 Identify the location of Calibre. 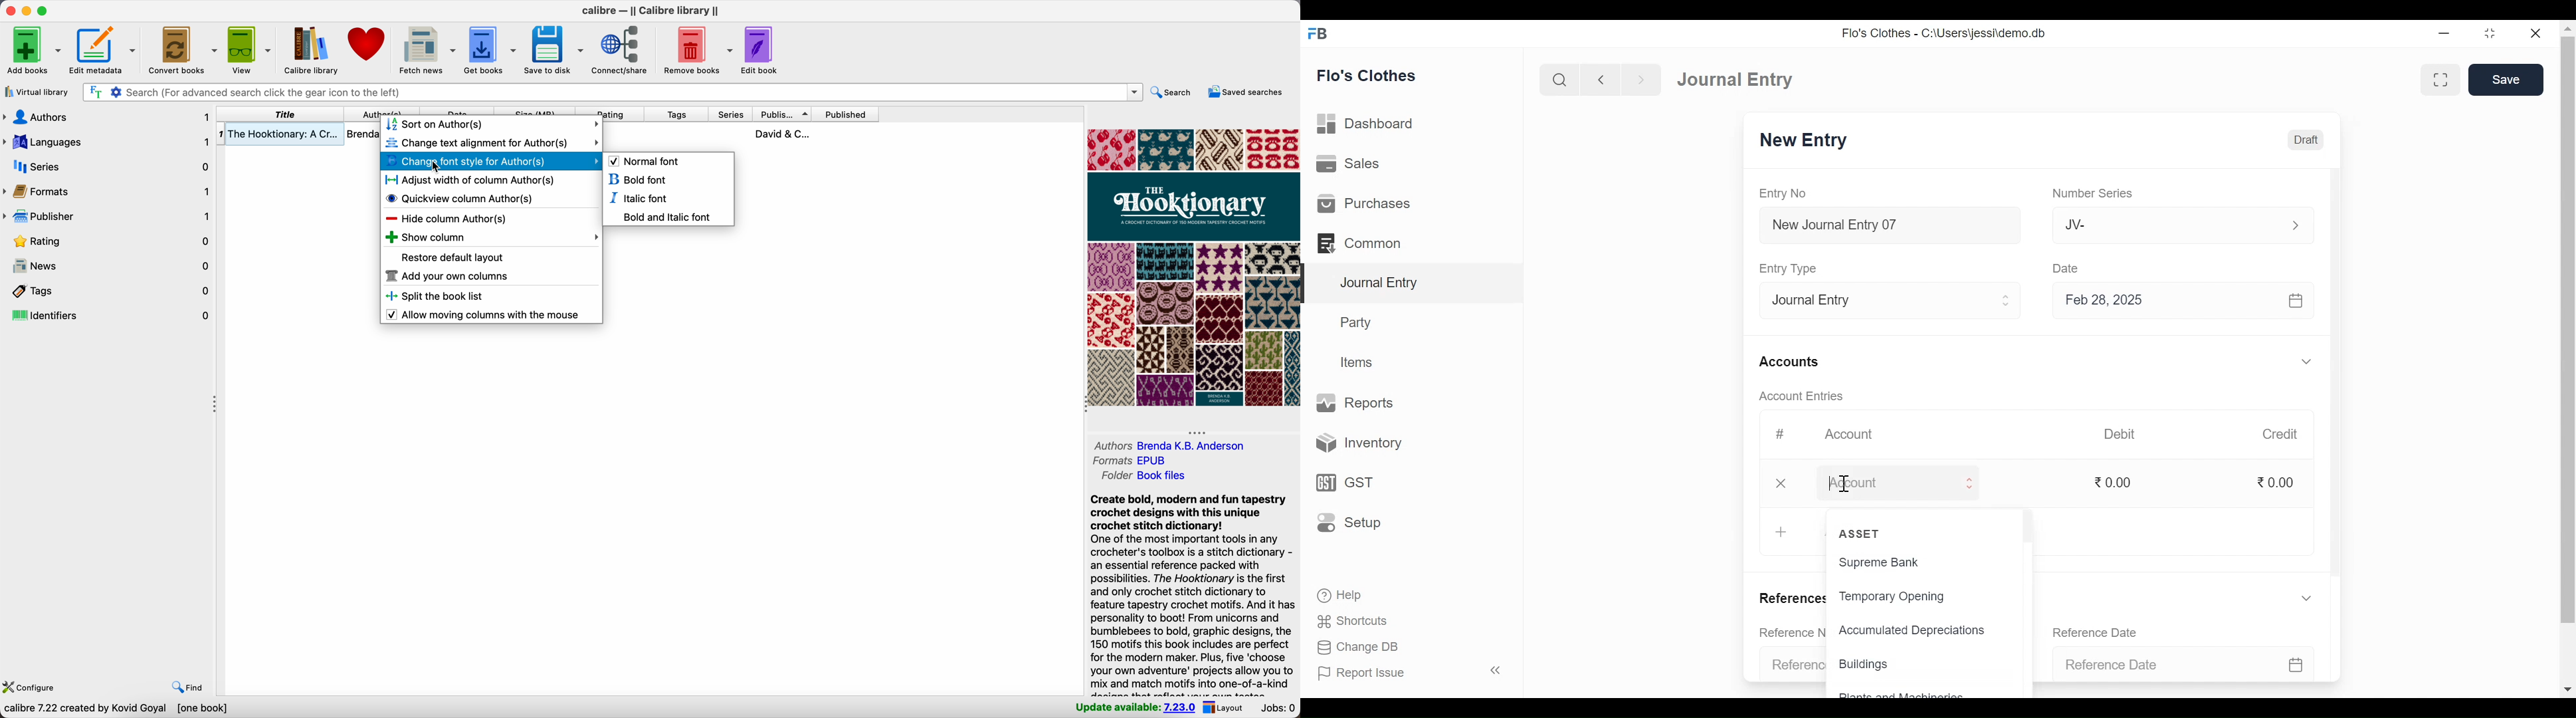
(654, 12).